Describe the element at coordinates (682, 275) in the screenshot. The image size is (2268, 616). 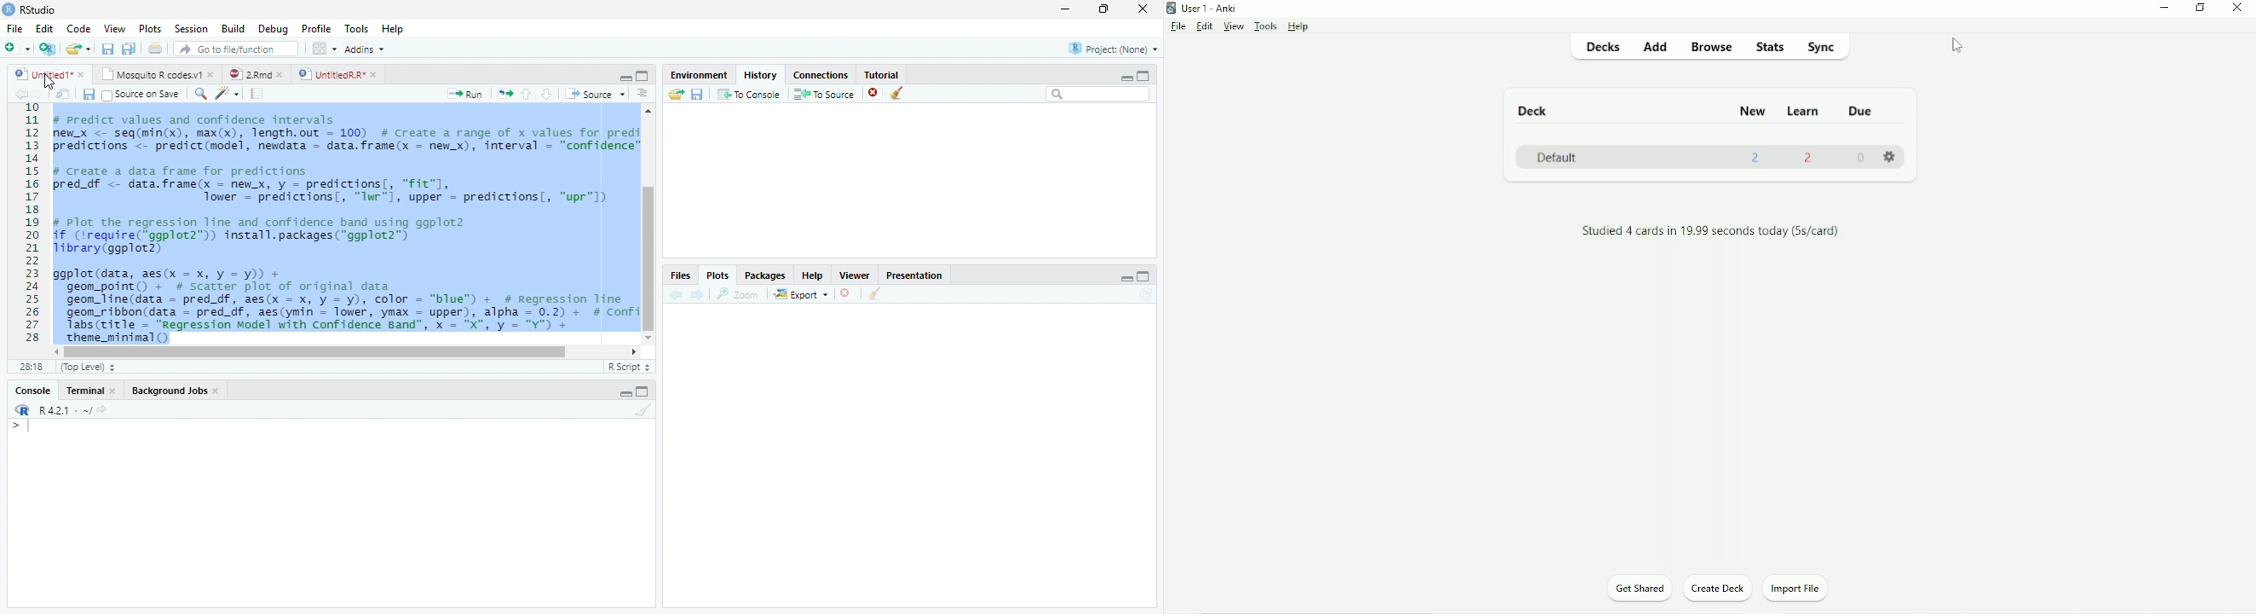
I see `Files` at that location.